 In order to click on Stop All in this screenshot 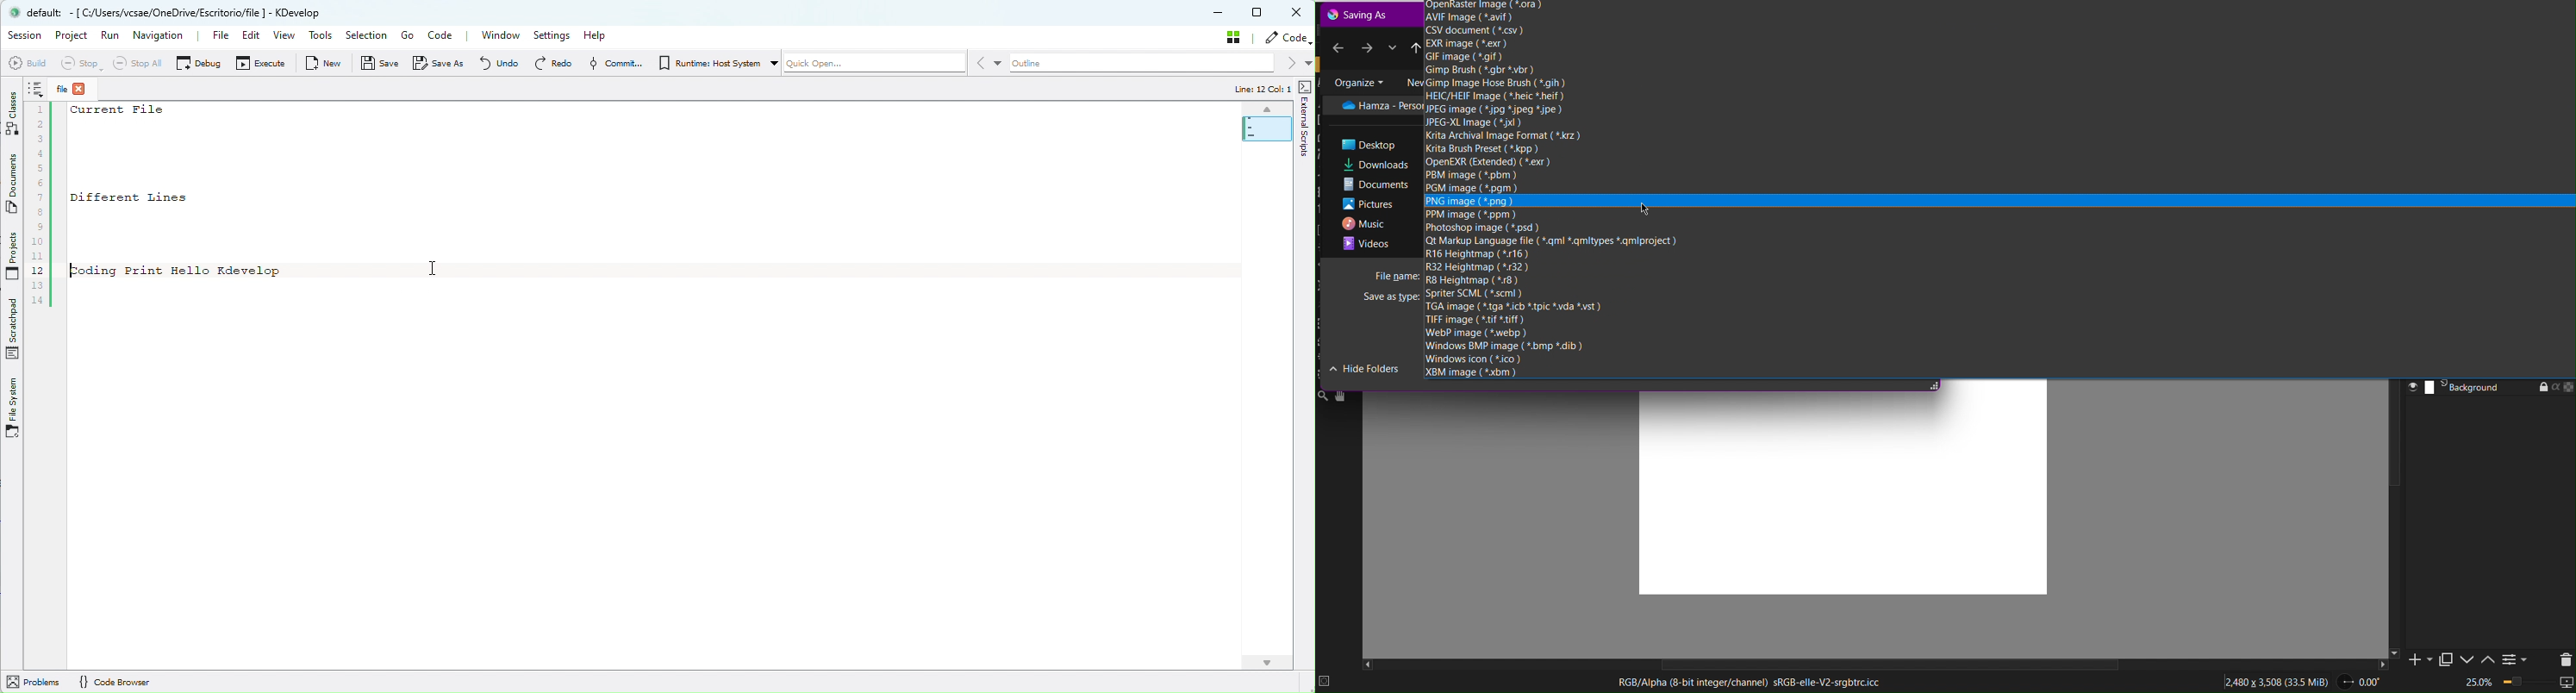, I will do `click(136, 65)`.